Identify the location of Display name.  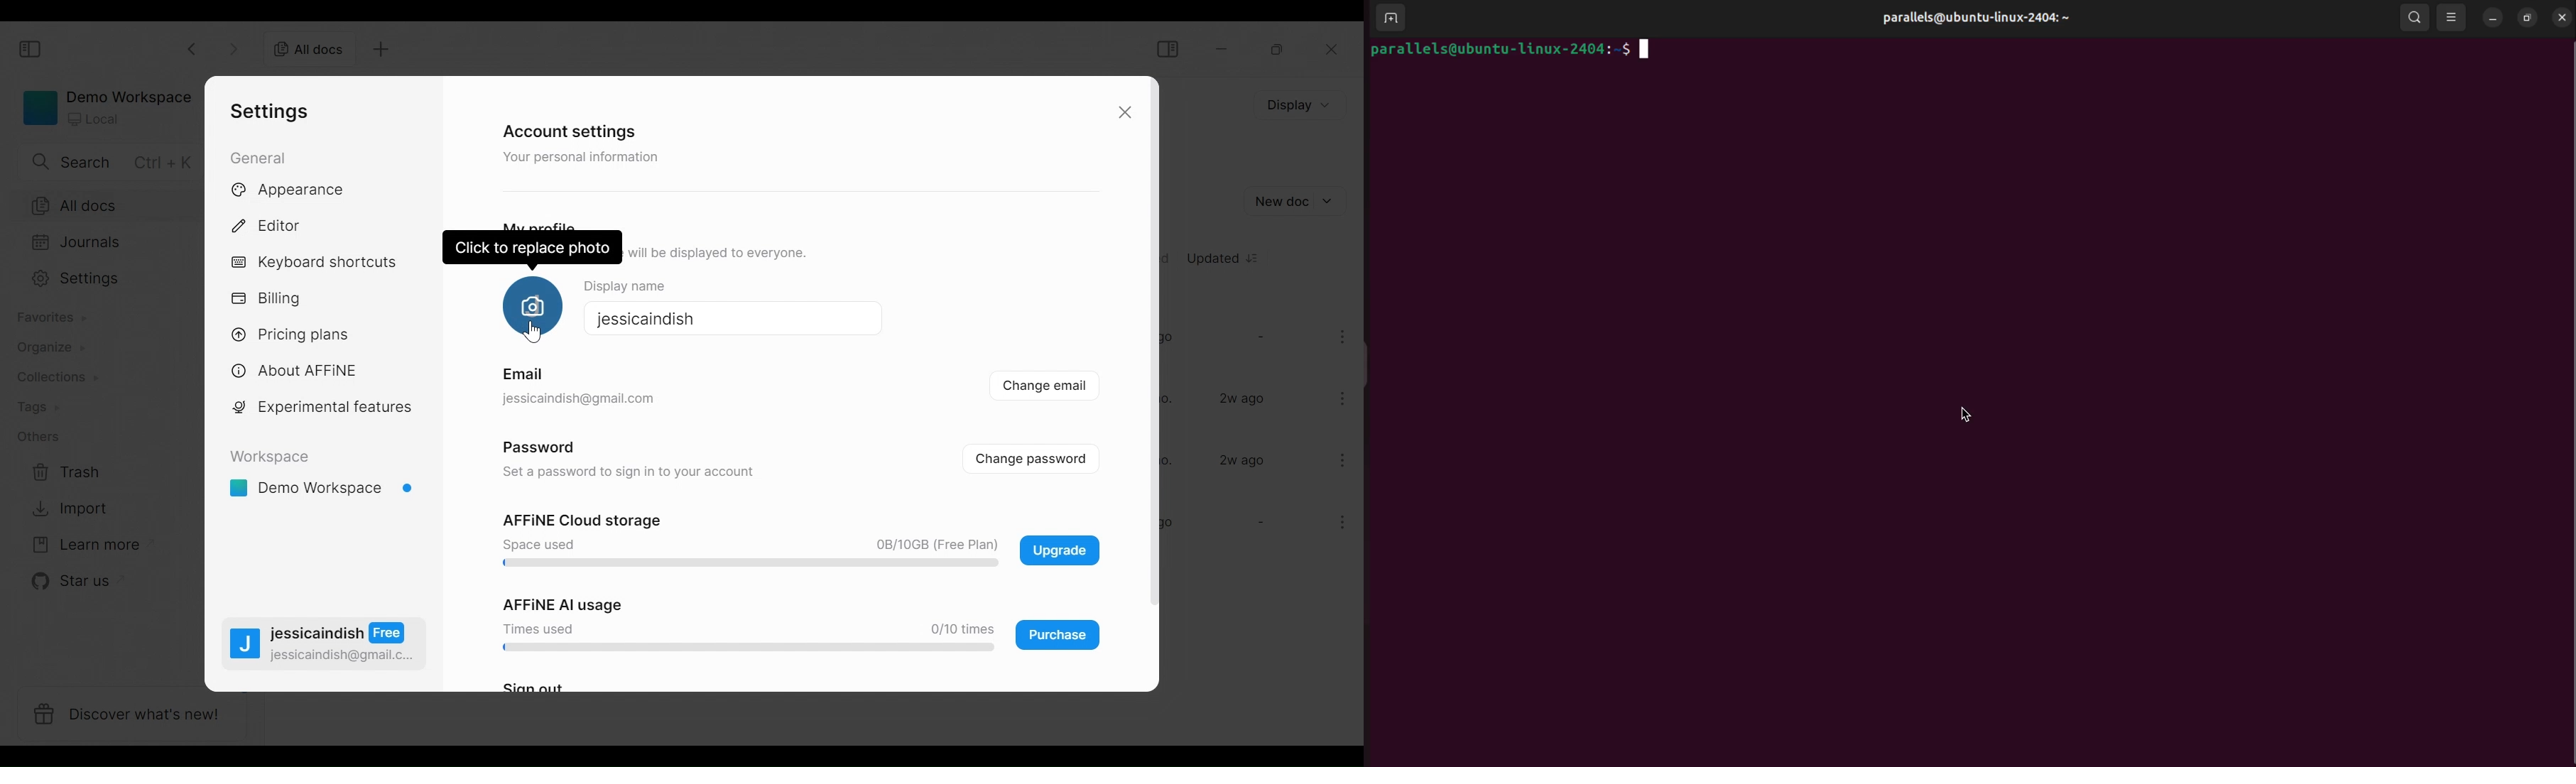
(636, 283).